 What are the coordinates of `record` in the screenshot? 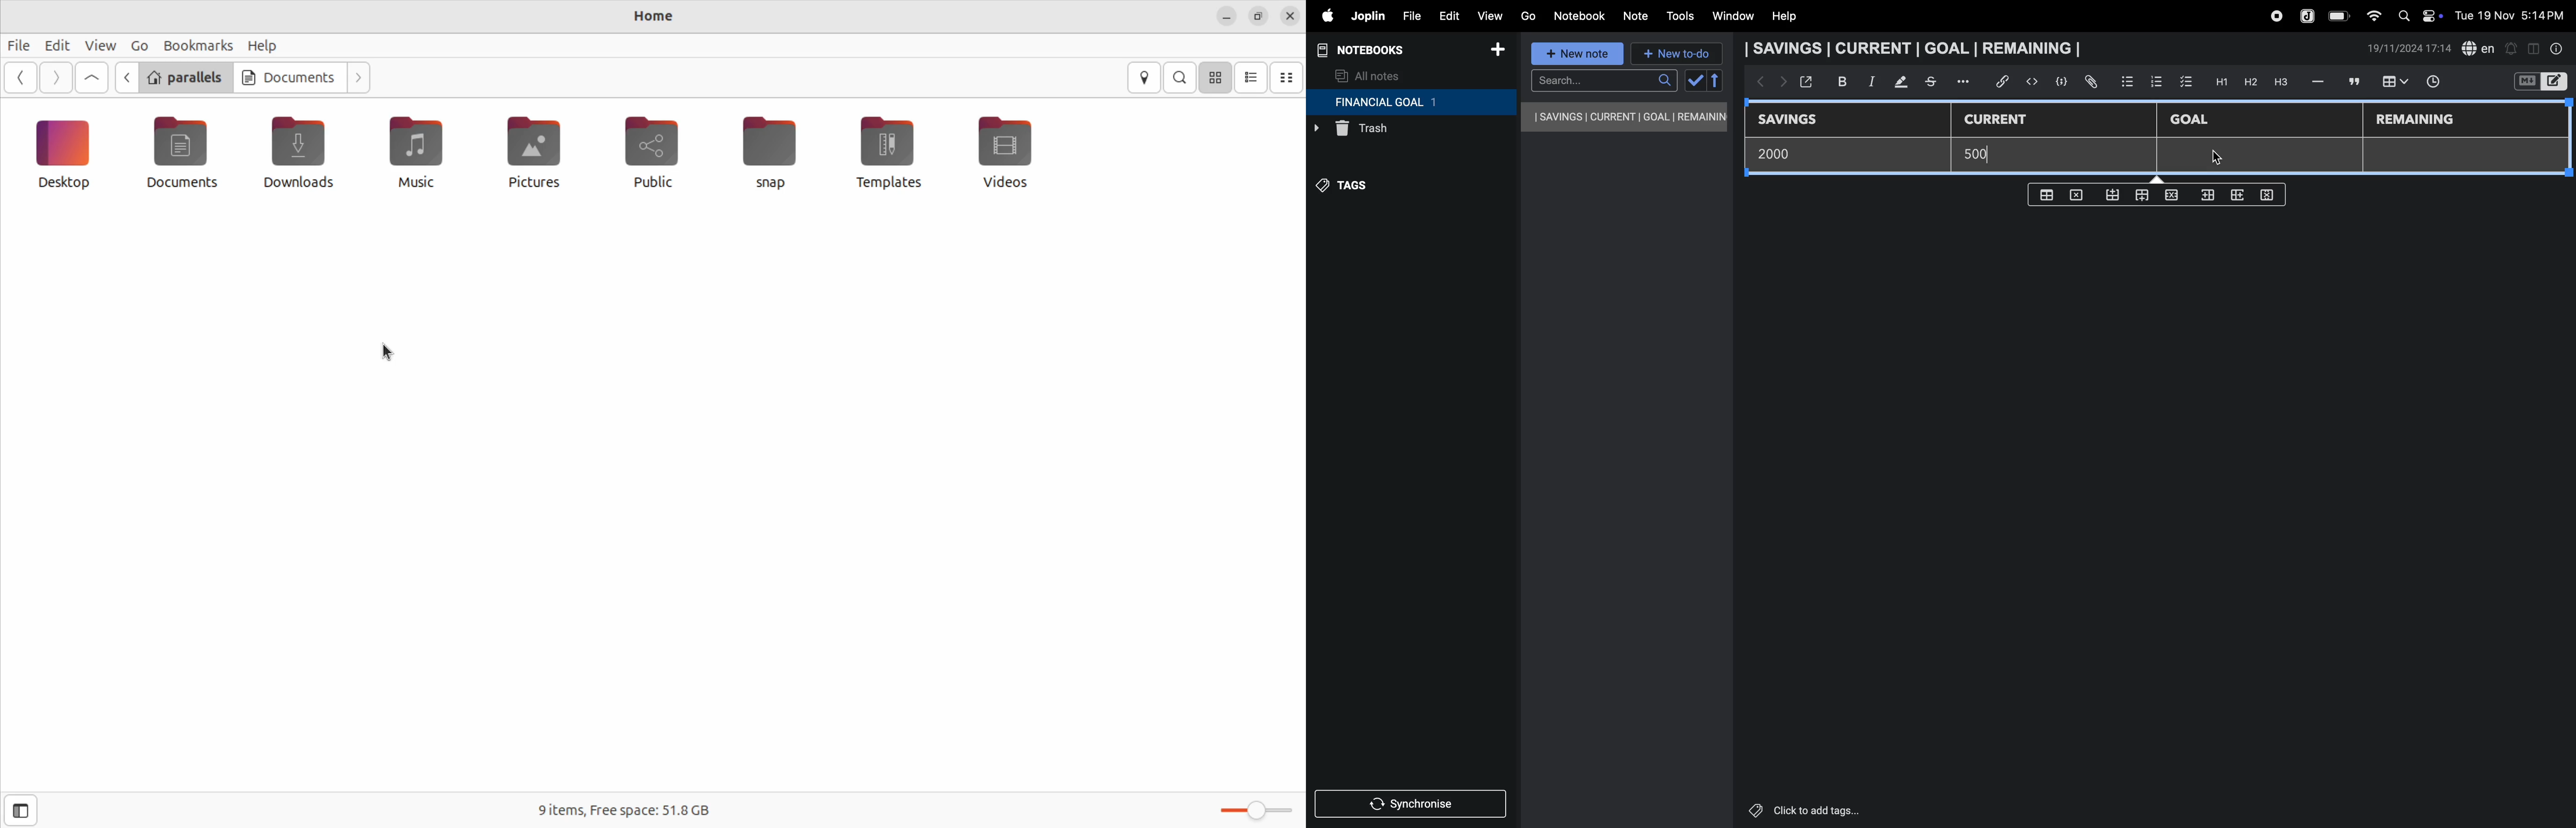 It's located at (2276, 16).